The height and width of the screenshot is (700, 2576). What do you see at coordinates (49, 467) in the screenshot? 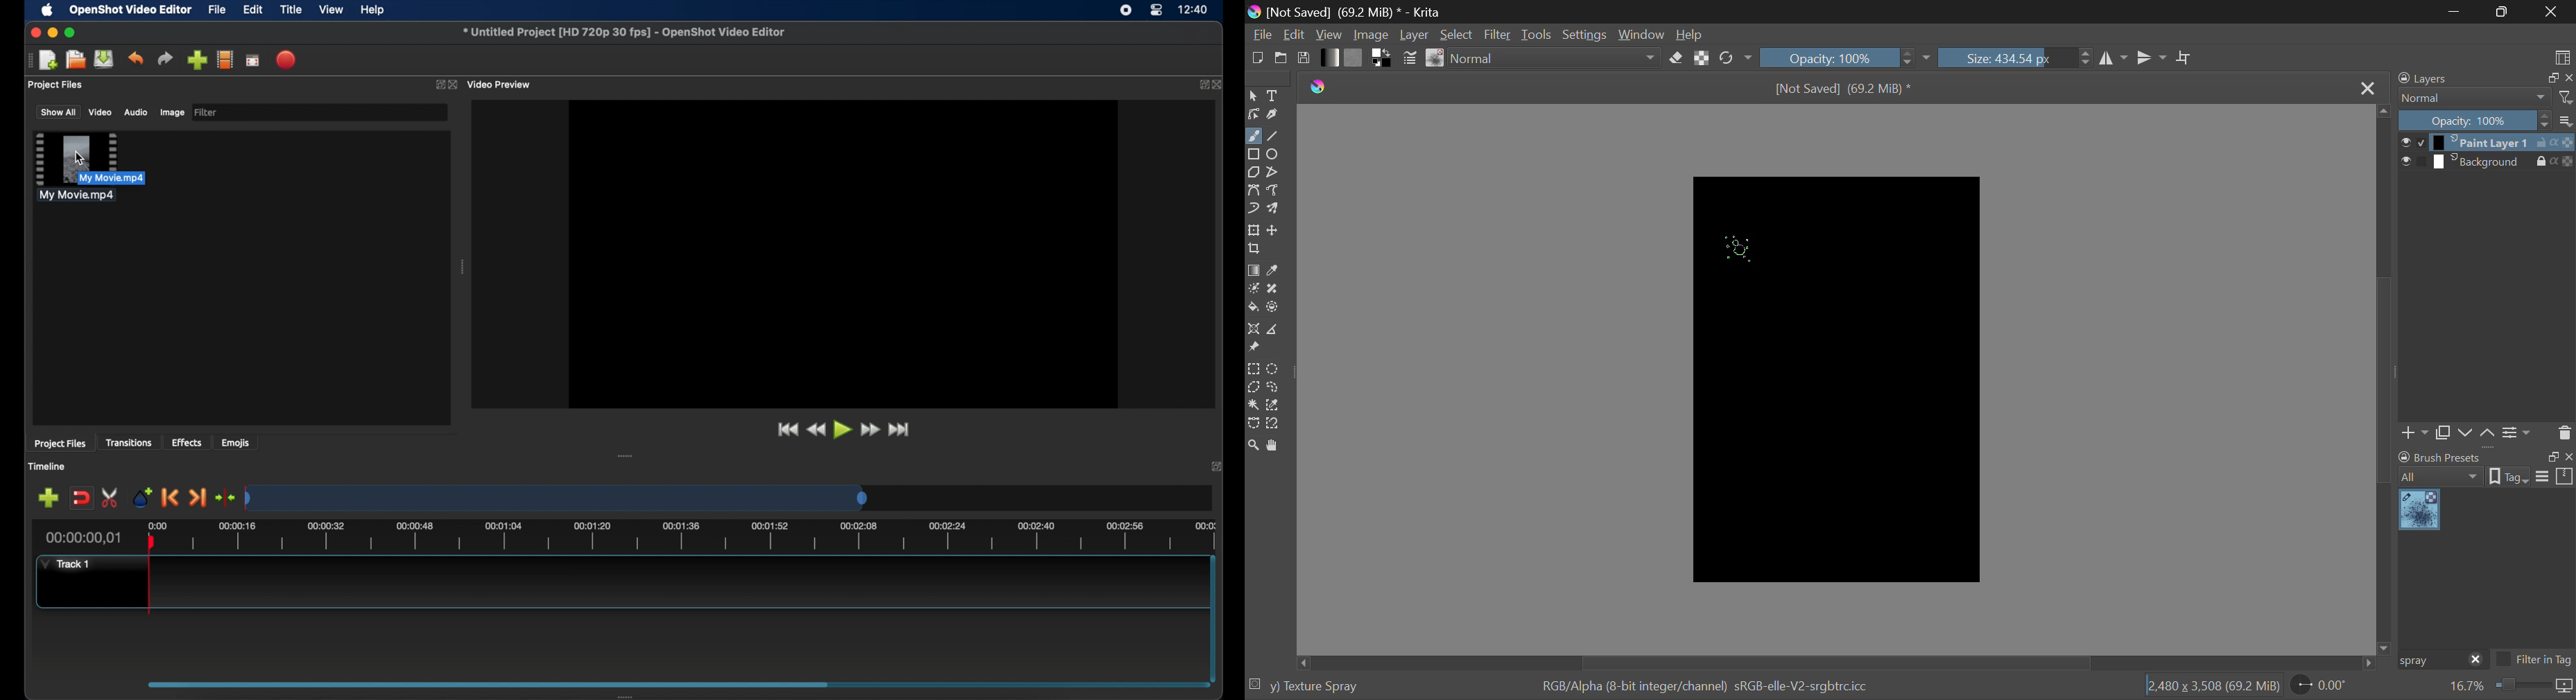
I see `timeline` at bounding box center [49, 467].